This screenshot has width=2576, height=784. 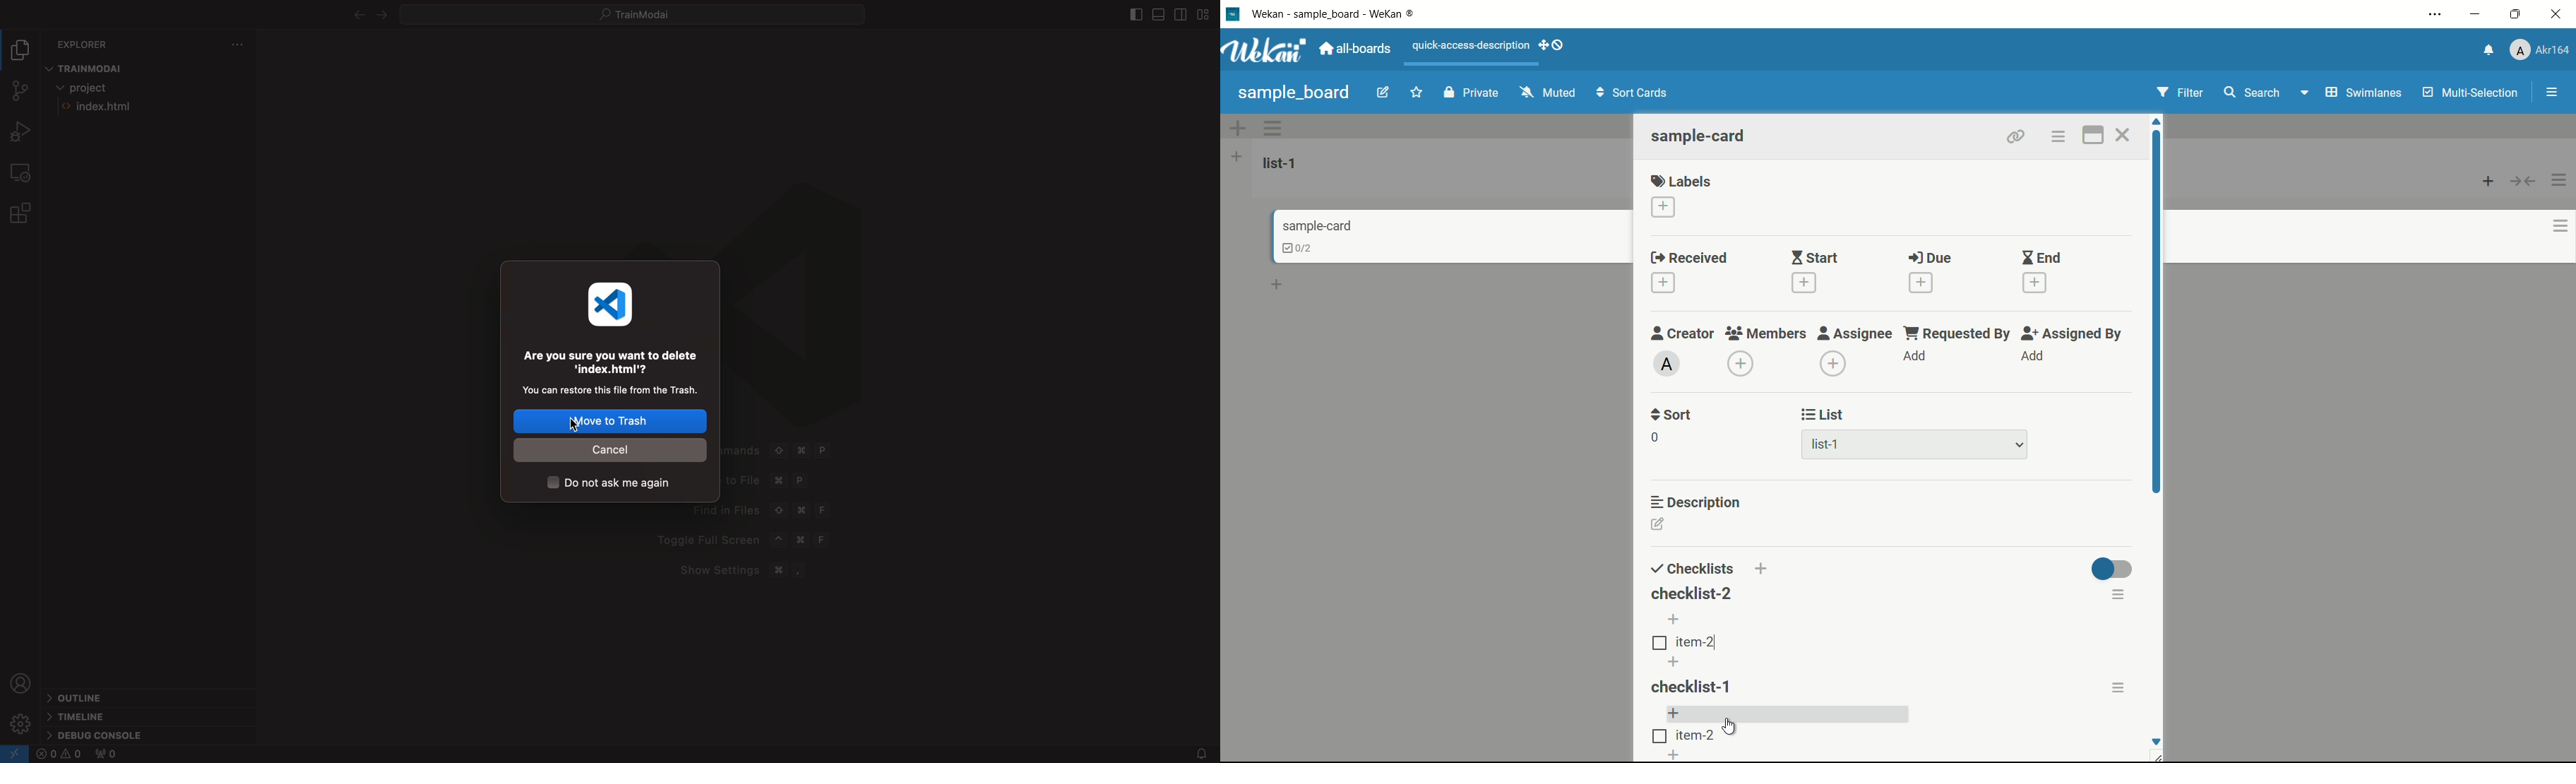 I want to click on debug tool, so click(x=22, y=132).